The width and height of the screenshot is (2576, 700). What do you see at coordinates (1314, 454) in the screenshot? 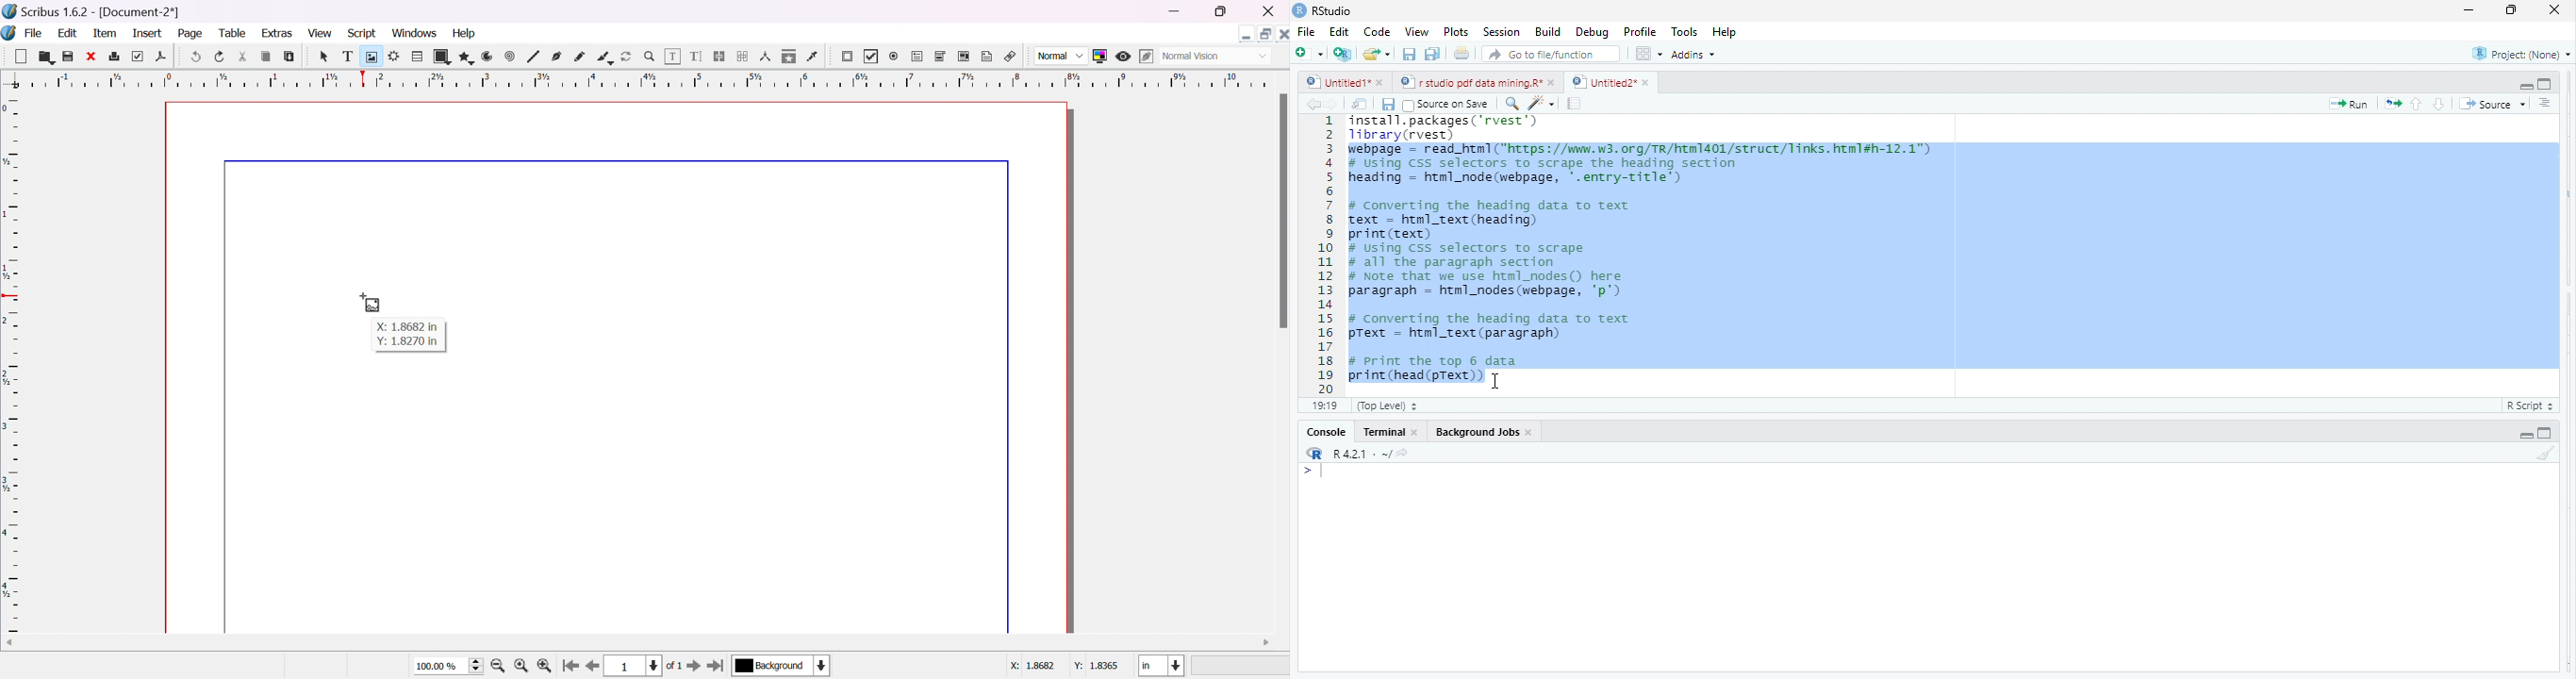
I see `rs studio logo` at bounding box center [1314, 454].